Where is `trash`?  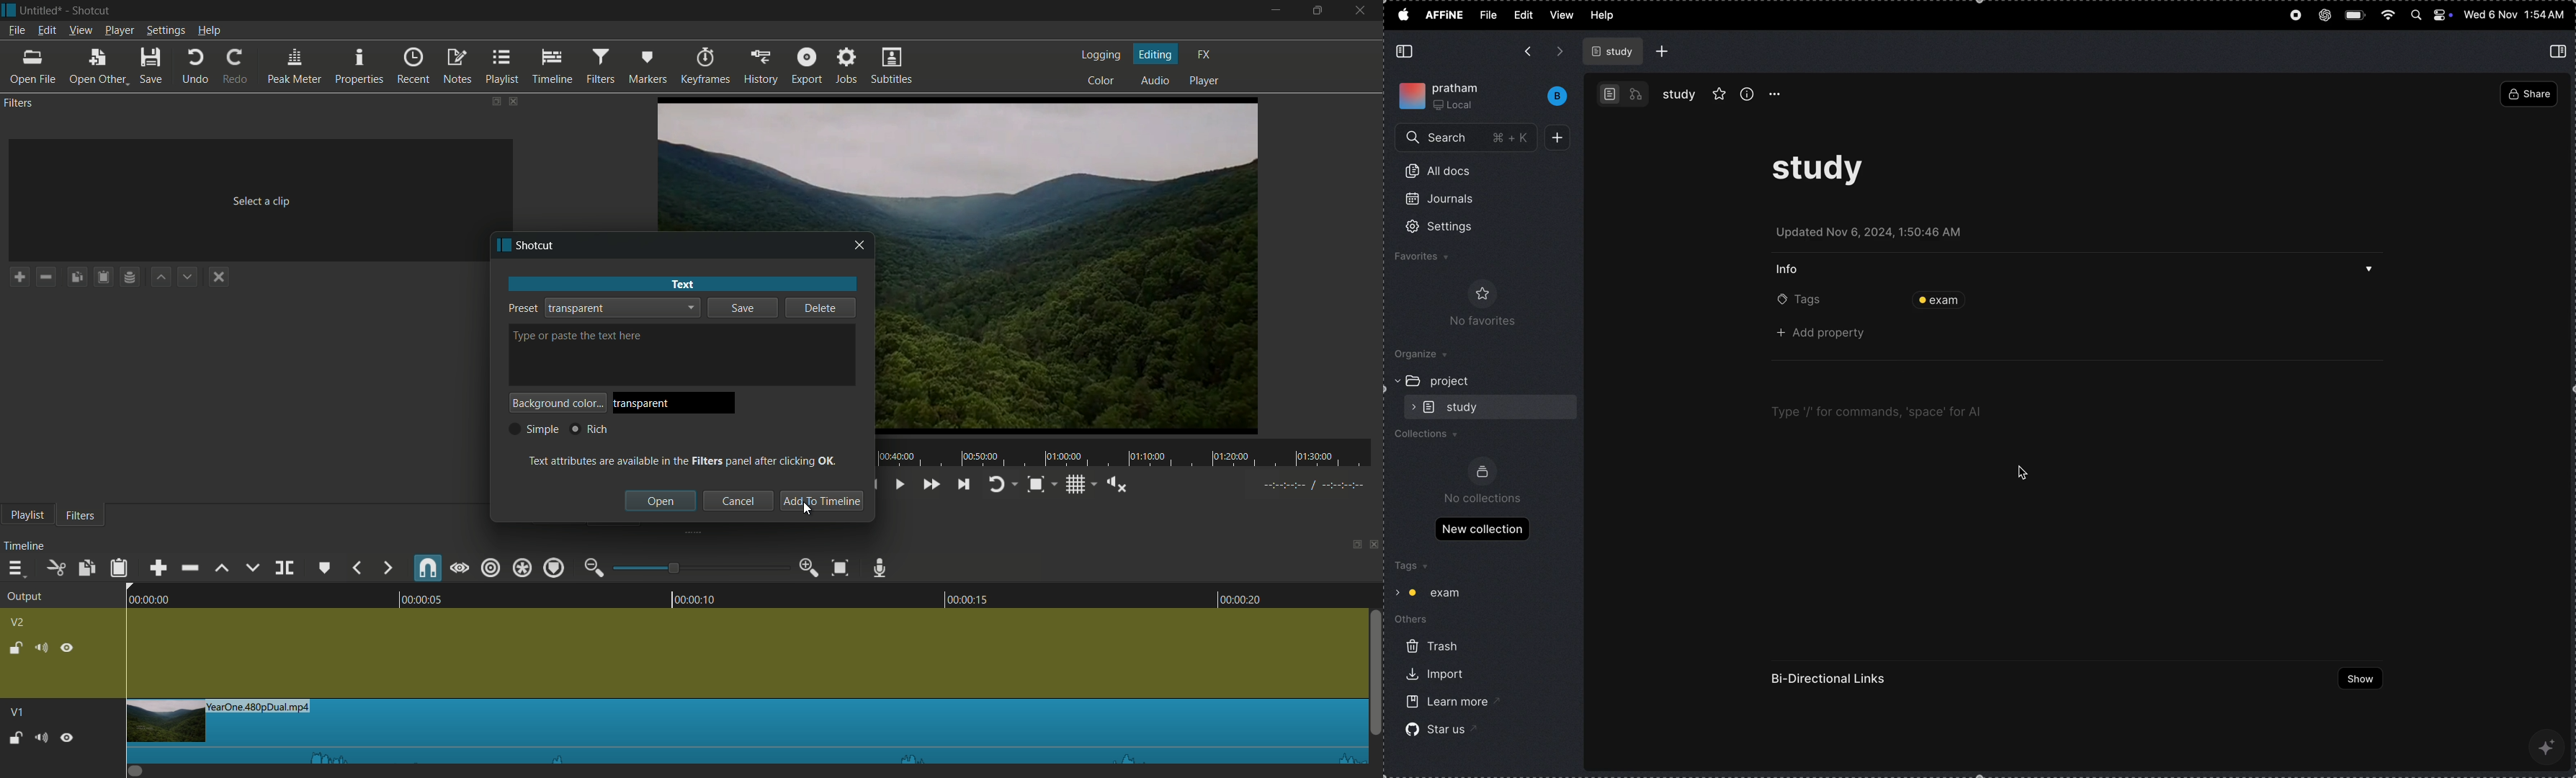
trash is located at coordinates (1431, 647).